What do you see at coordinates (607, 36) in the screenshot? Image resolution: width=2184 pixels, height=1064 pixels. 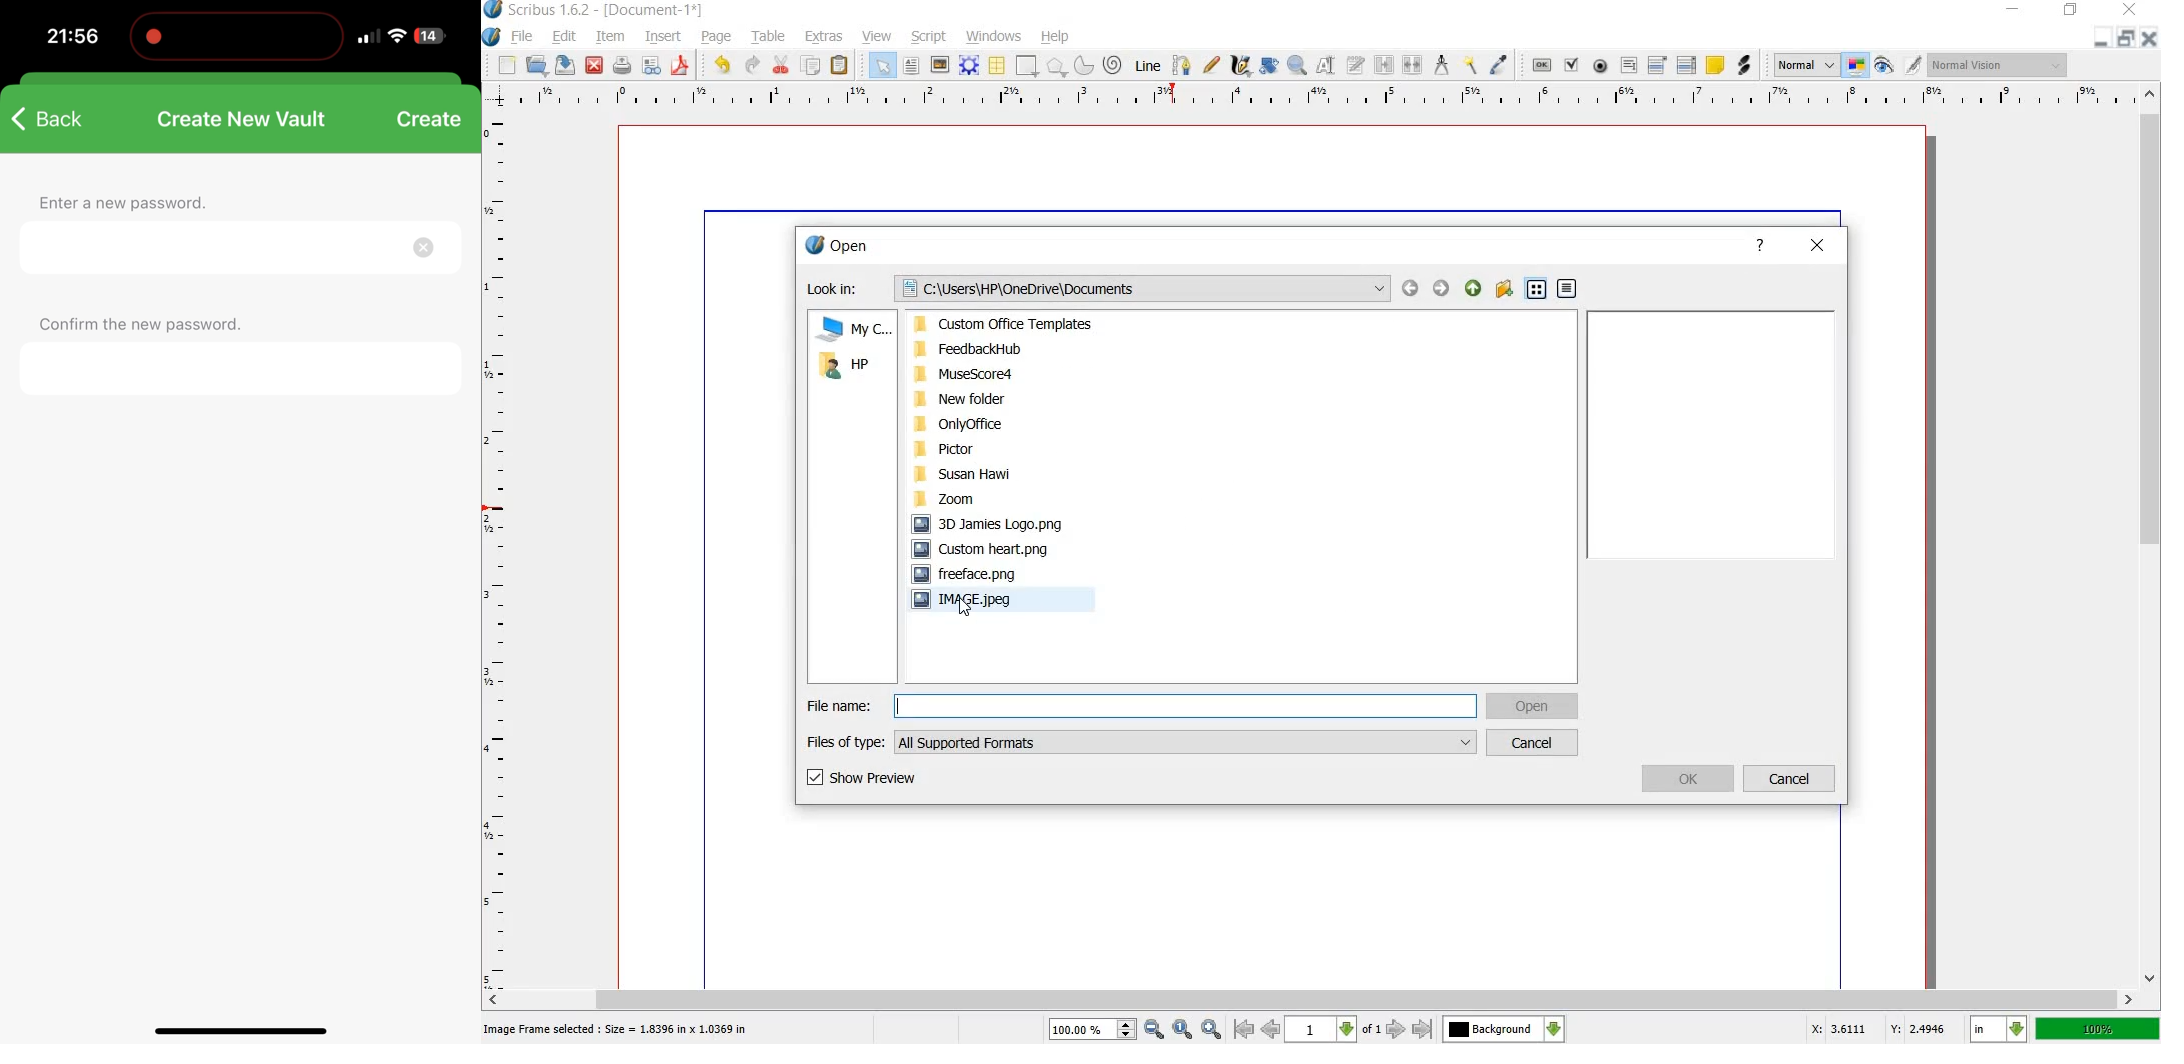 I see `item` at bounding box center [607, 36].